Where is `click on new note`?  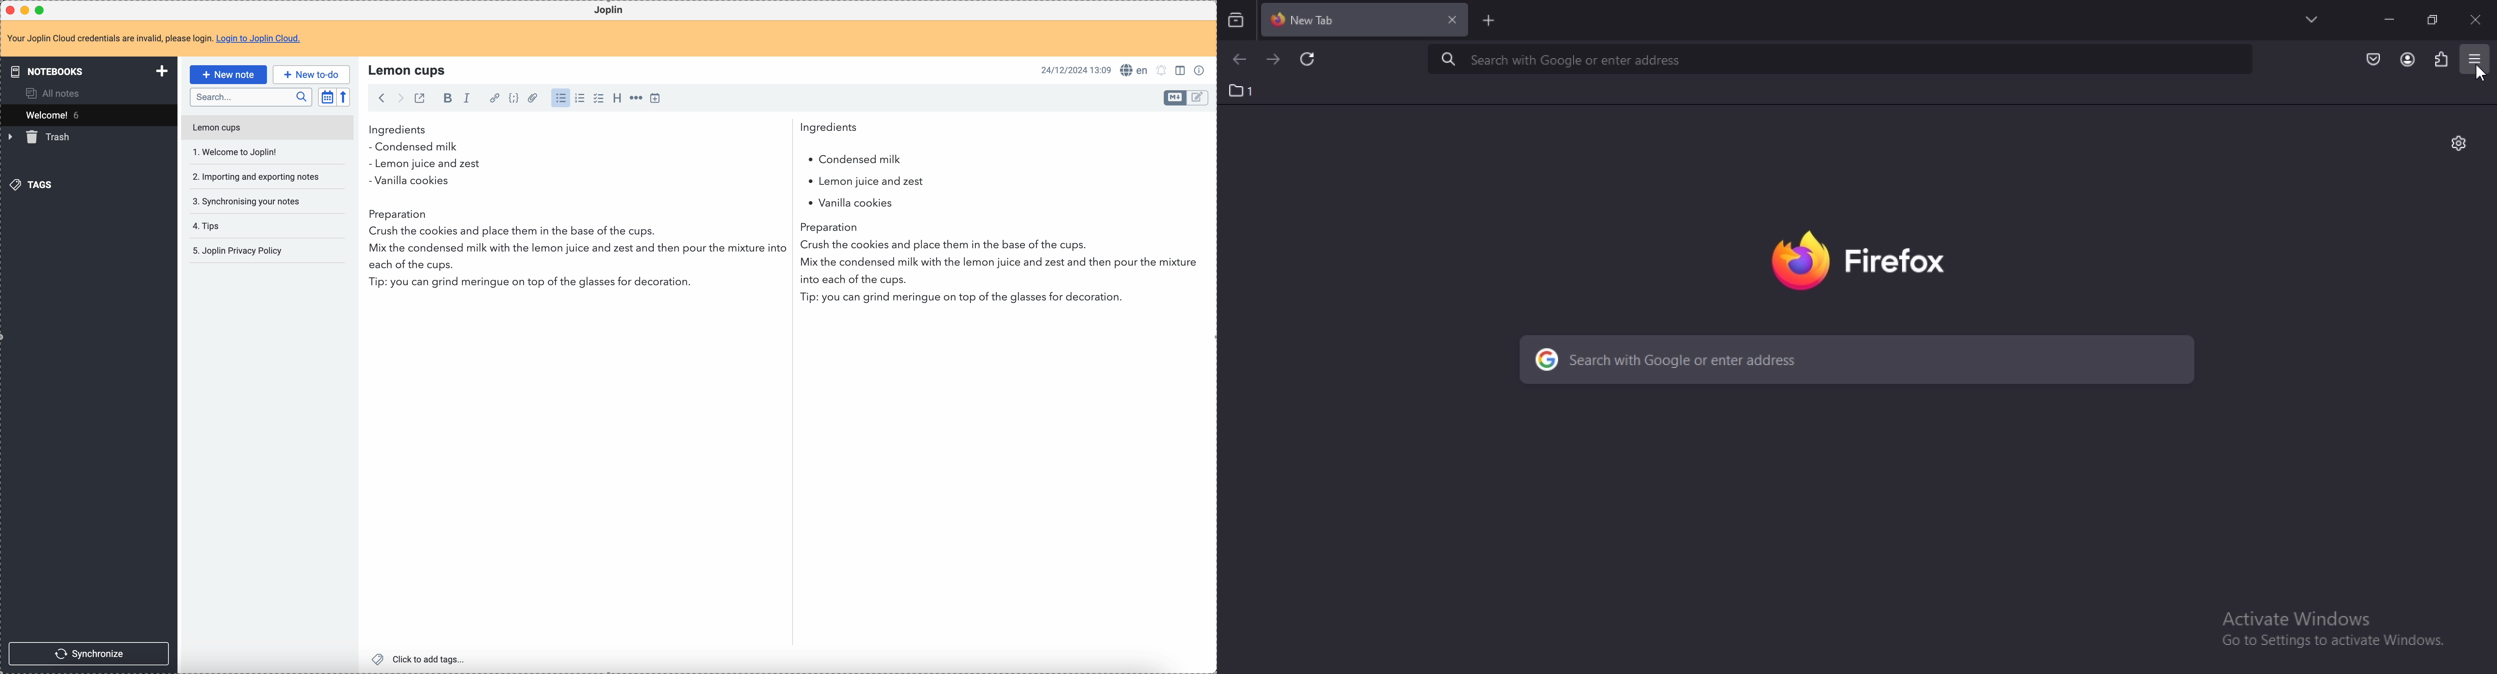 click on new note is located at coordinates (228, 73).